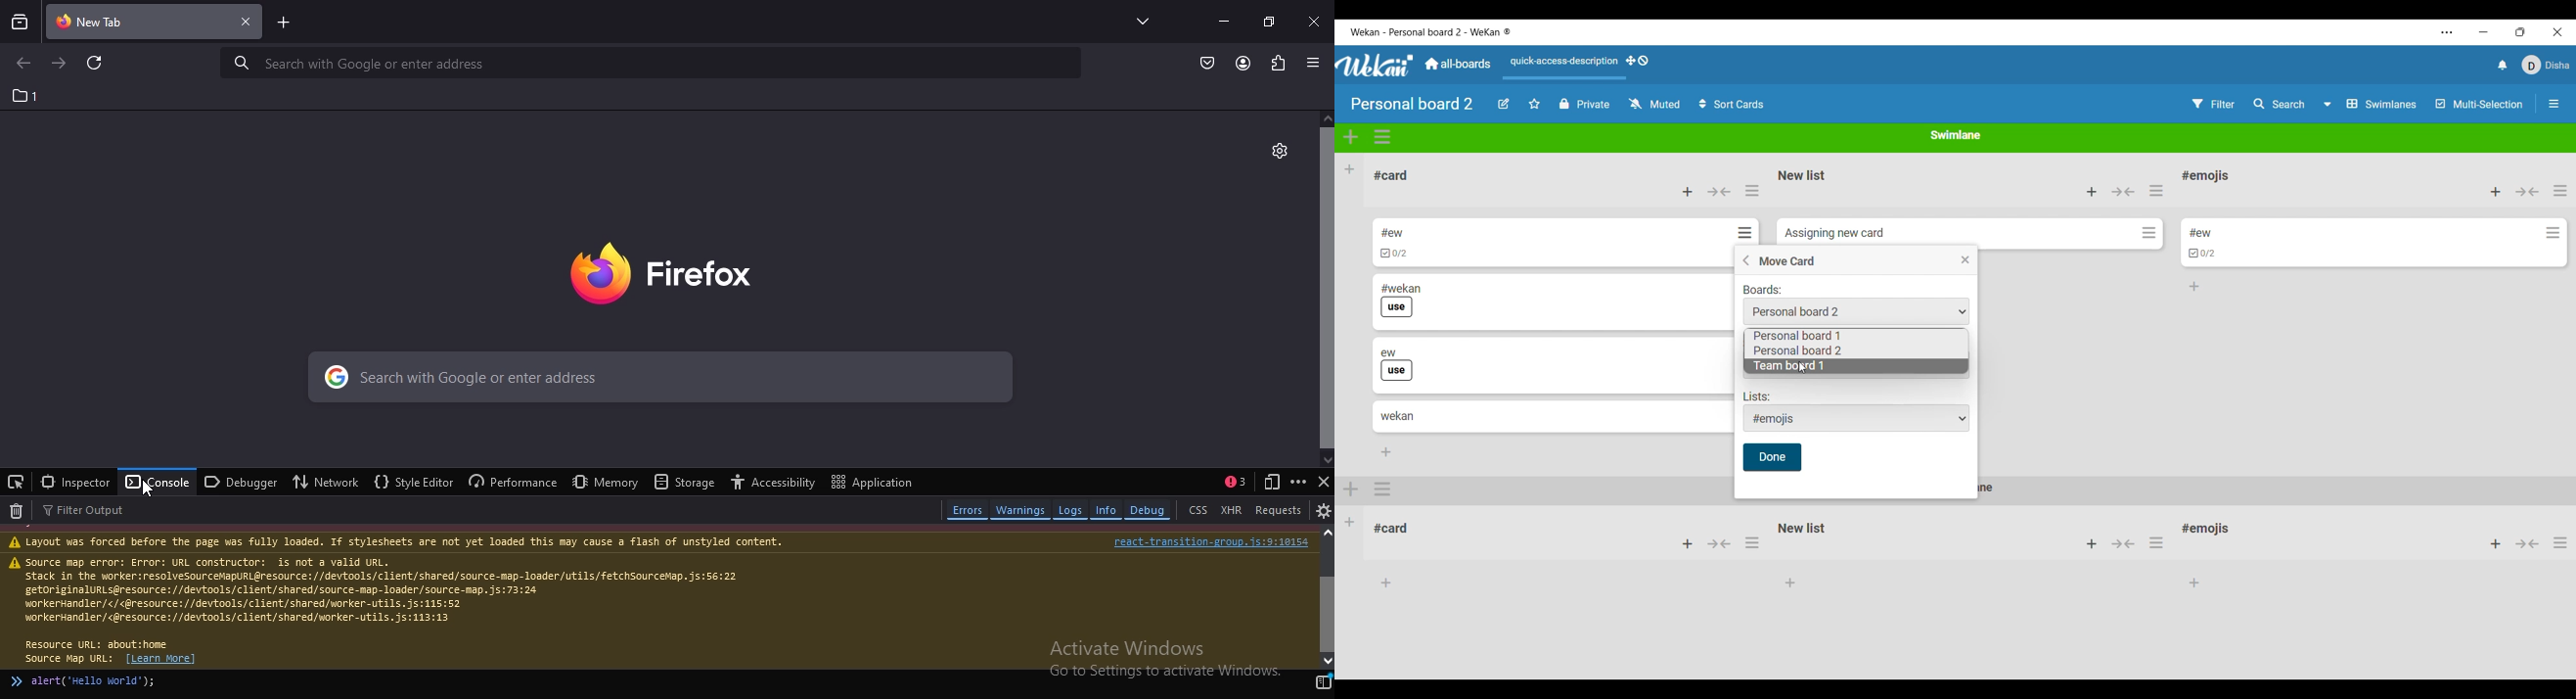 The width and height of the screenshot is (2576, 700). I want to click on Add card to top of list, so click(1688, 192).